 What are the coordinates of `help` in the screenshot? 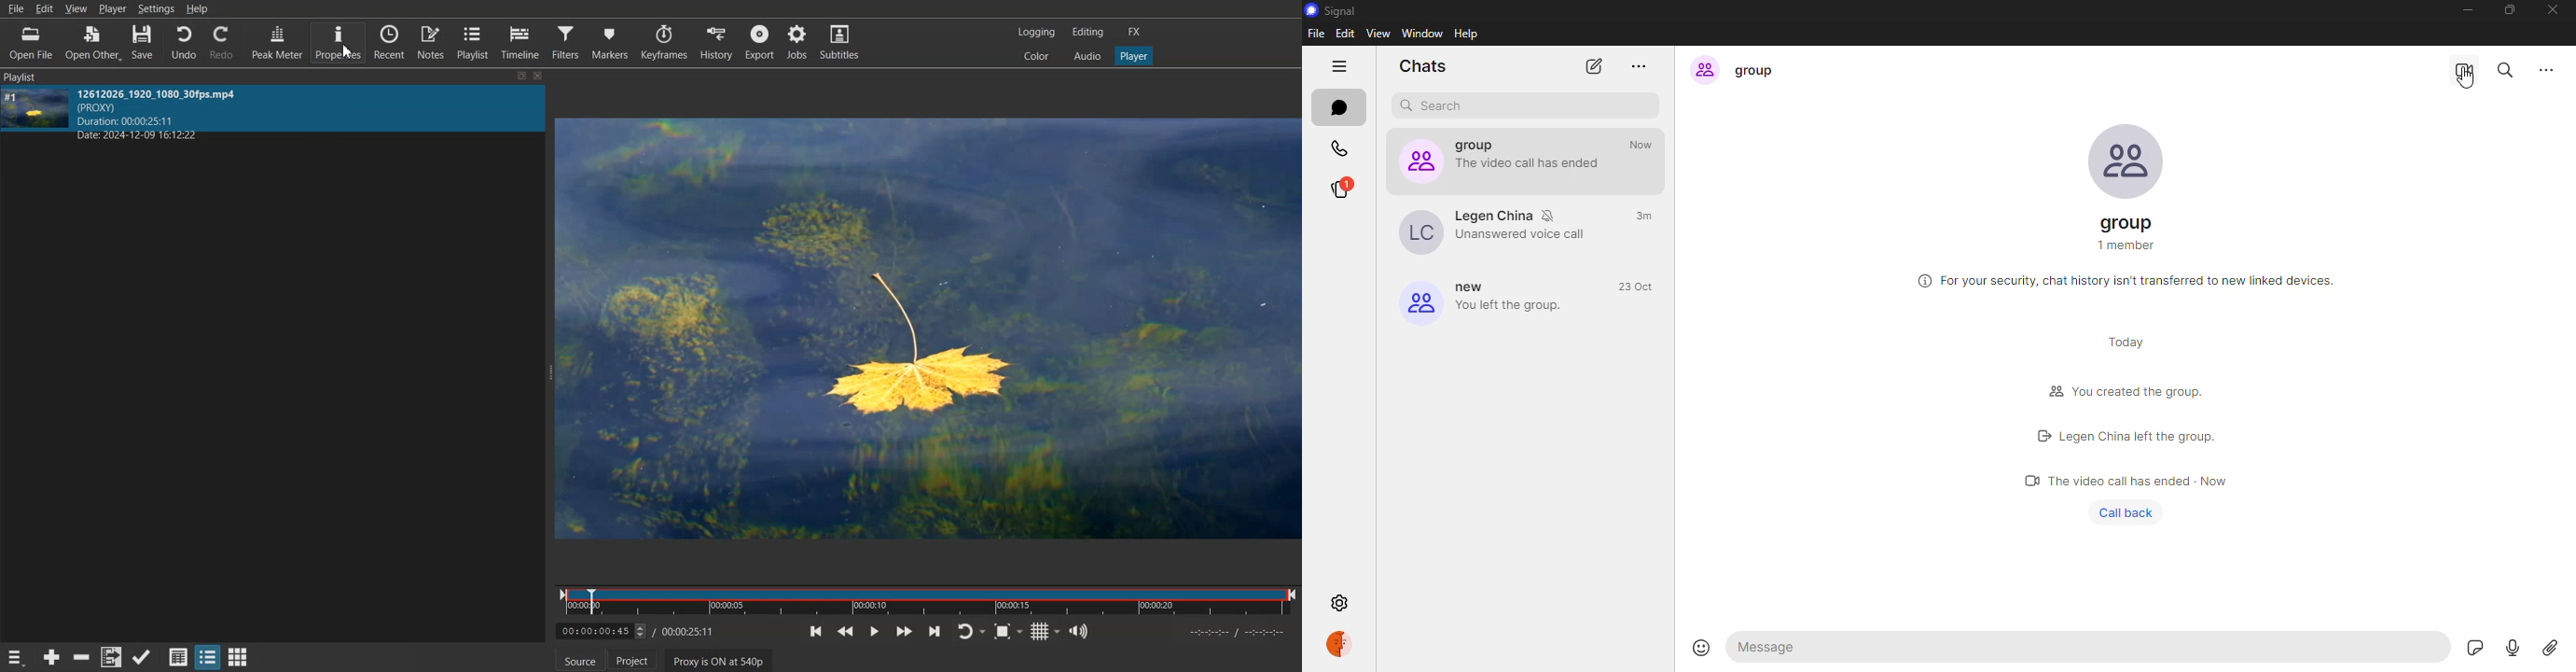 It's located at (1469, 34).